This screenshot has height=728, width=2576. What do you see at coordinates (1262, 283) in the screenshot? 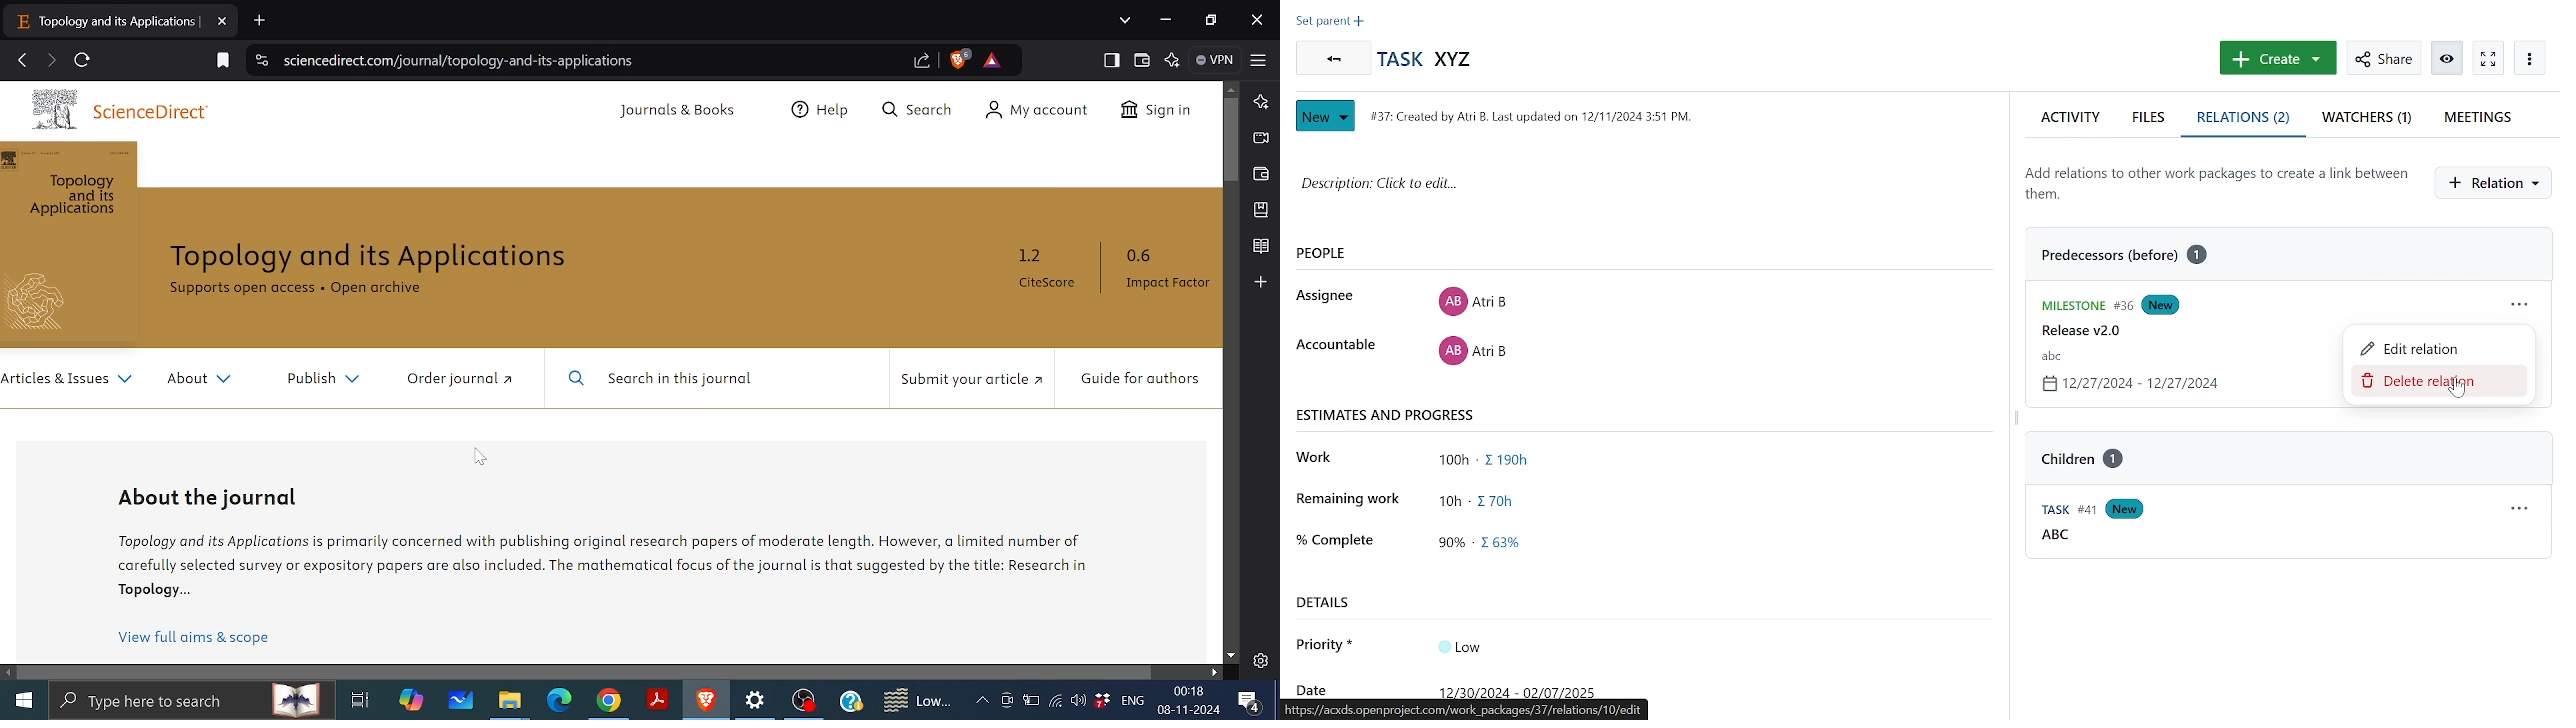
I see `Add to sidebar` at bounding box center [1262, 283].